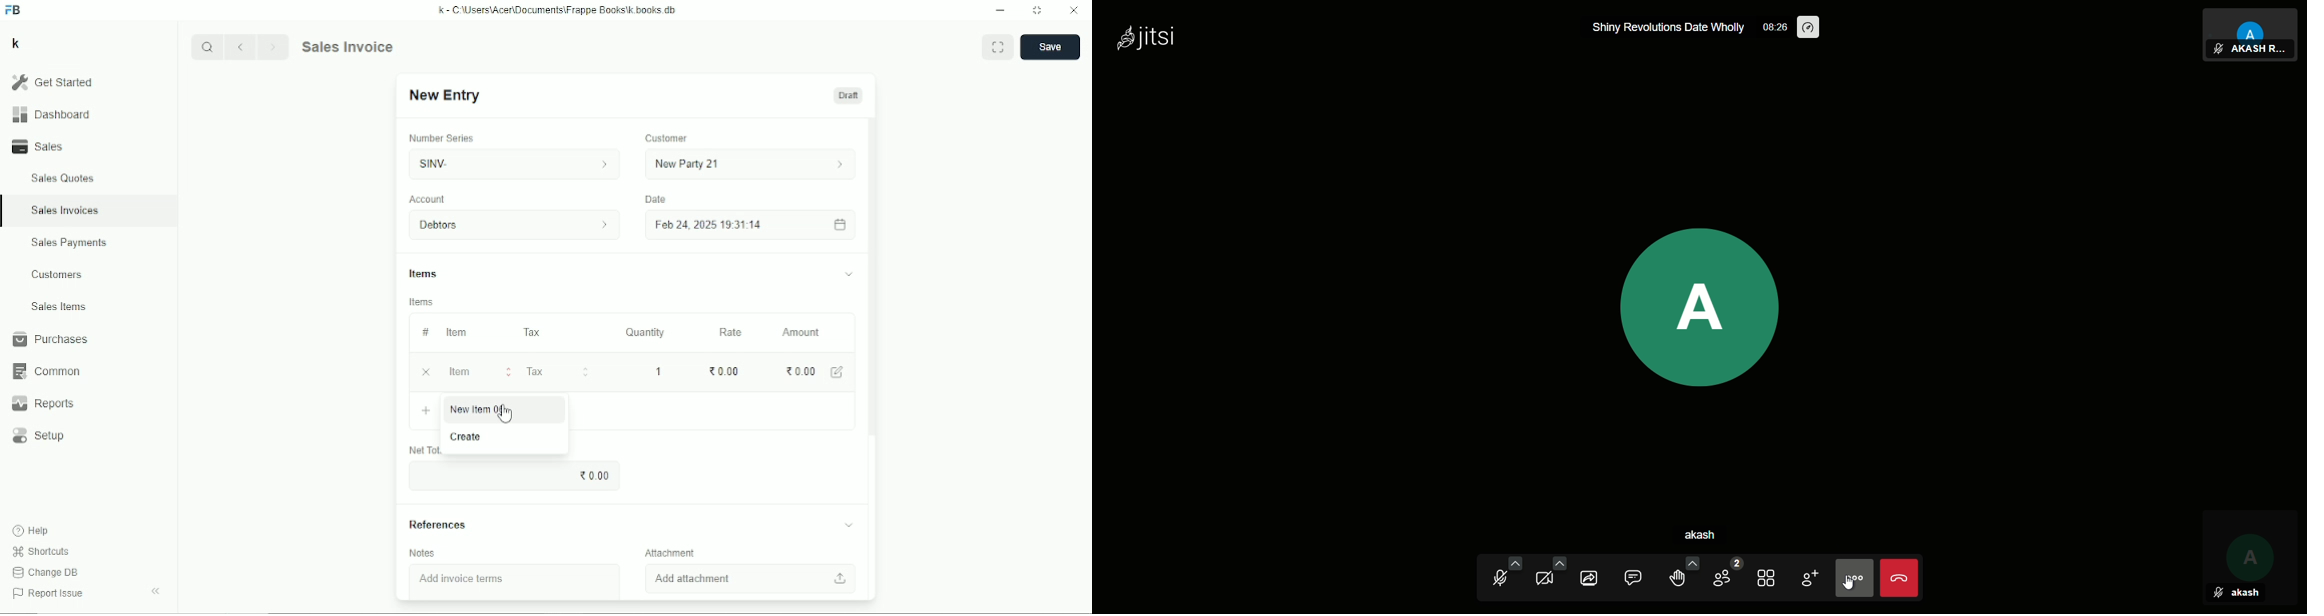  I want to click on jitsi, so click(1146, 40).